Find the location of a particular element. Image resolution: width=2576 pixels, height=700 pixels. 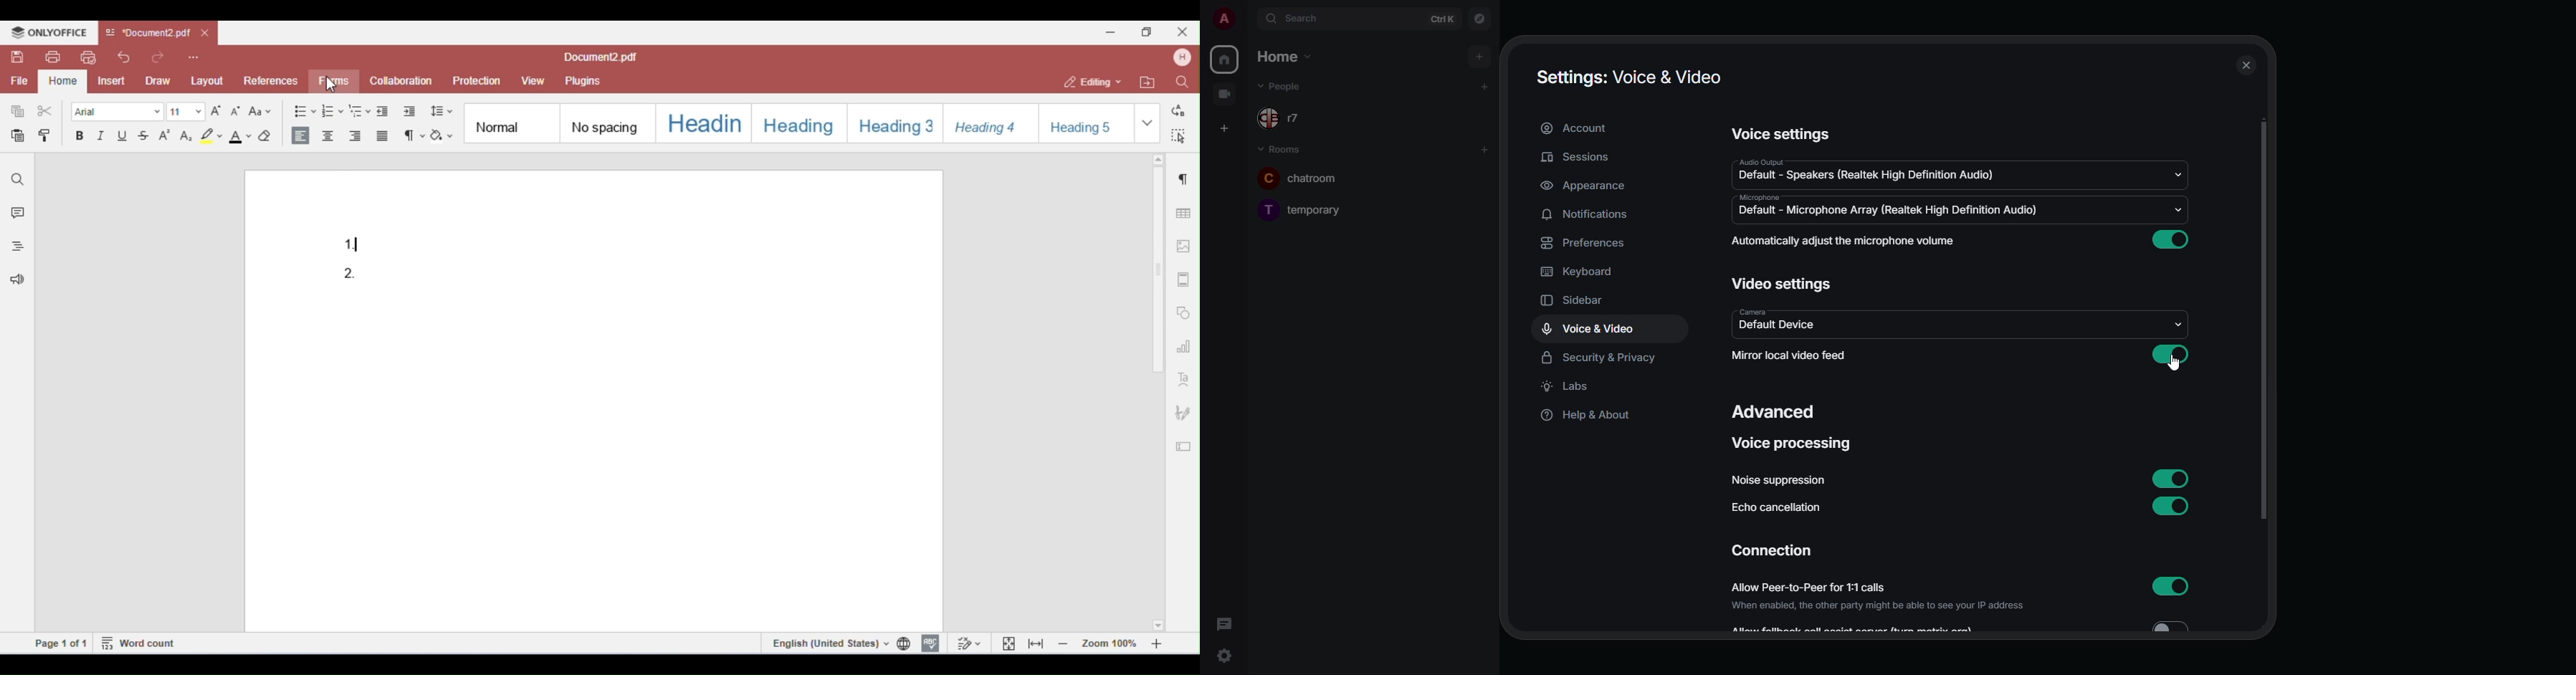

enabled is located at coordinates (2170, 478).